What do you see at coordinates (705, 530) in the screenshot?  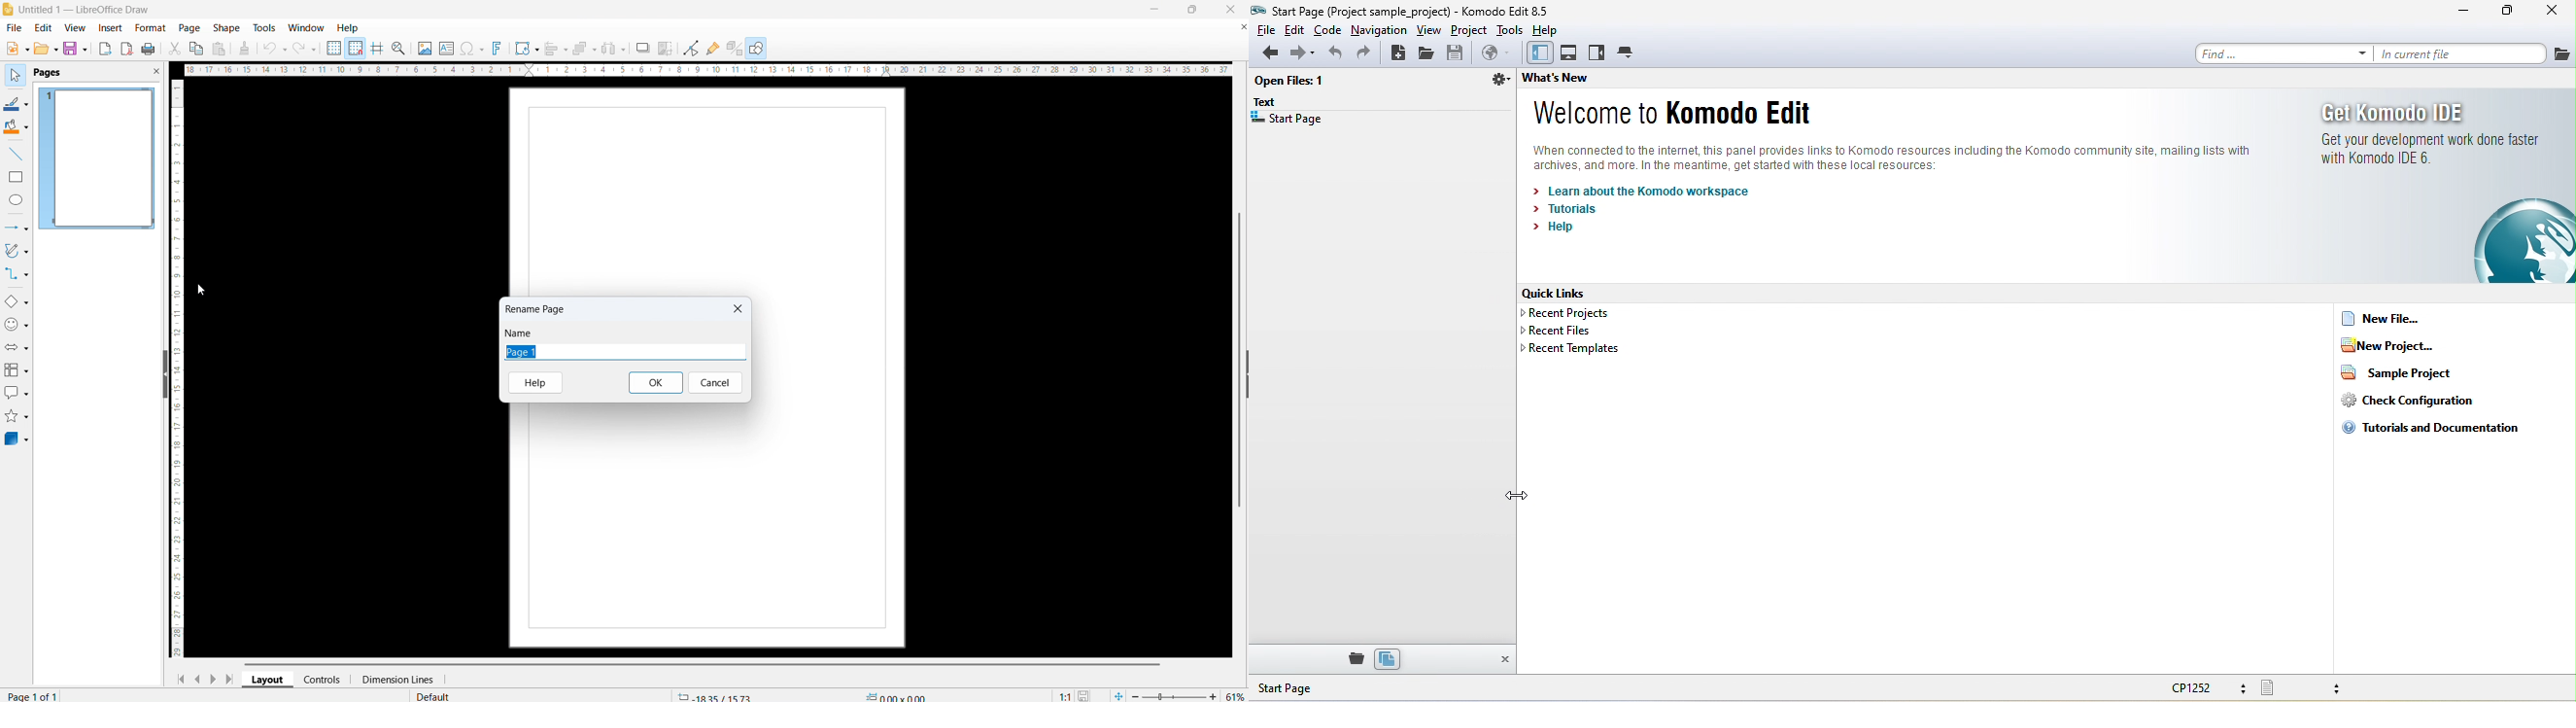 I see `page` at bounding box center [705, 530].